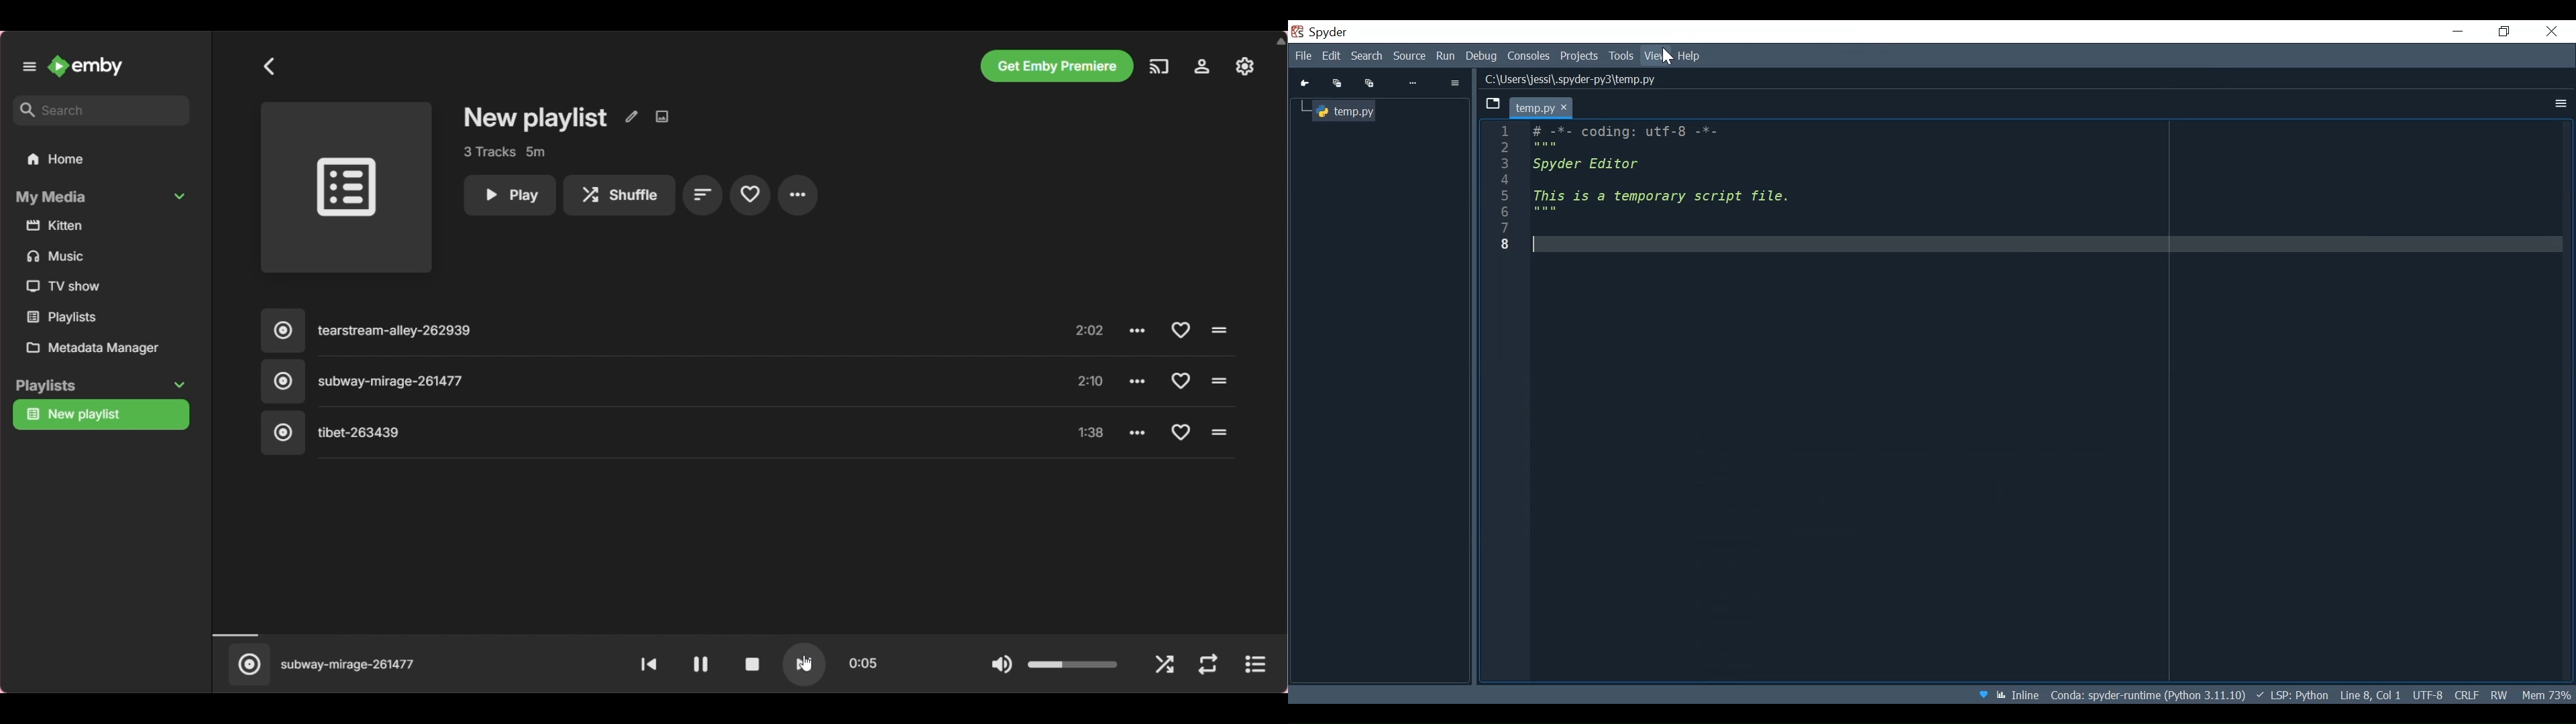  I want to click on Stop, so click(755, 664).